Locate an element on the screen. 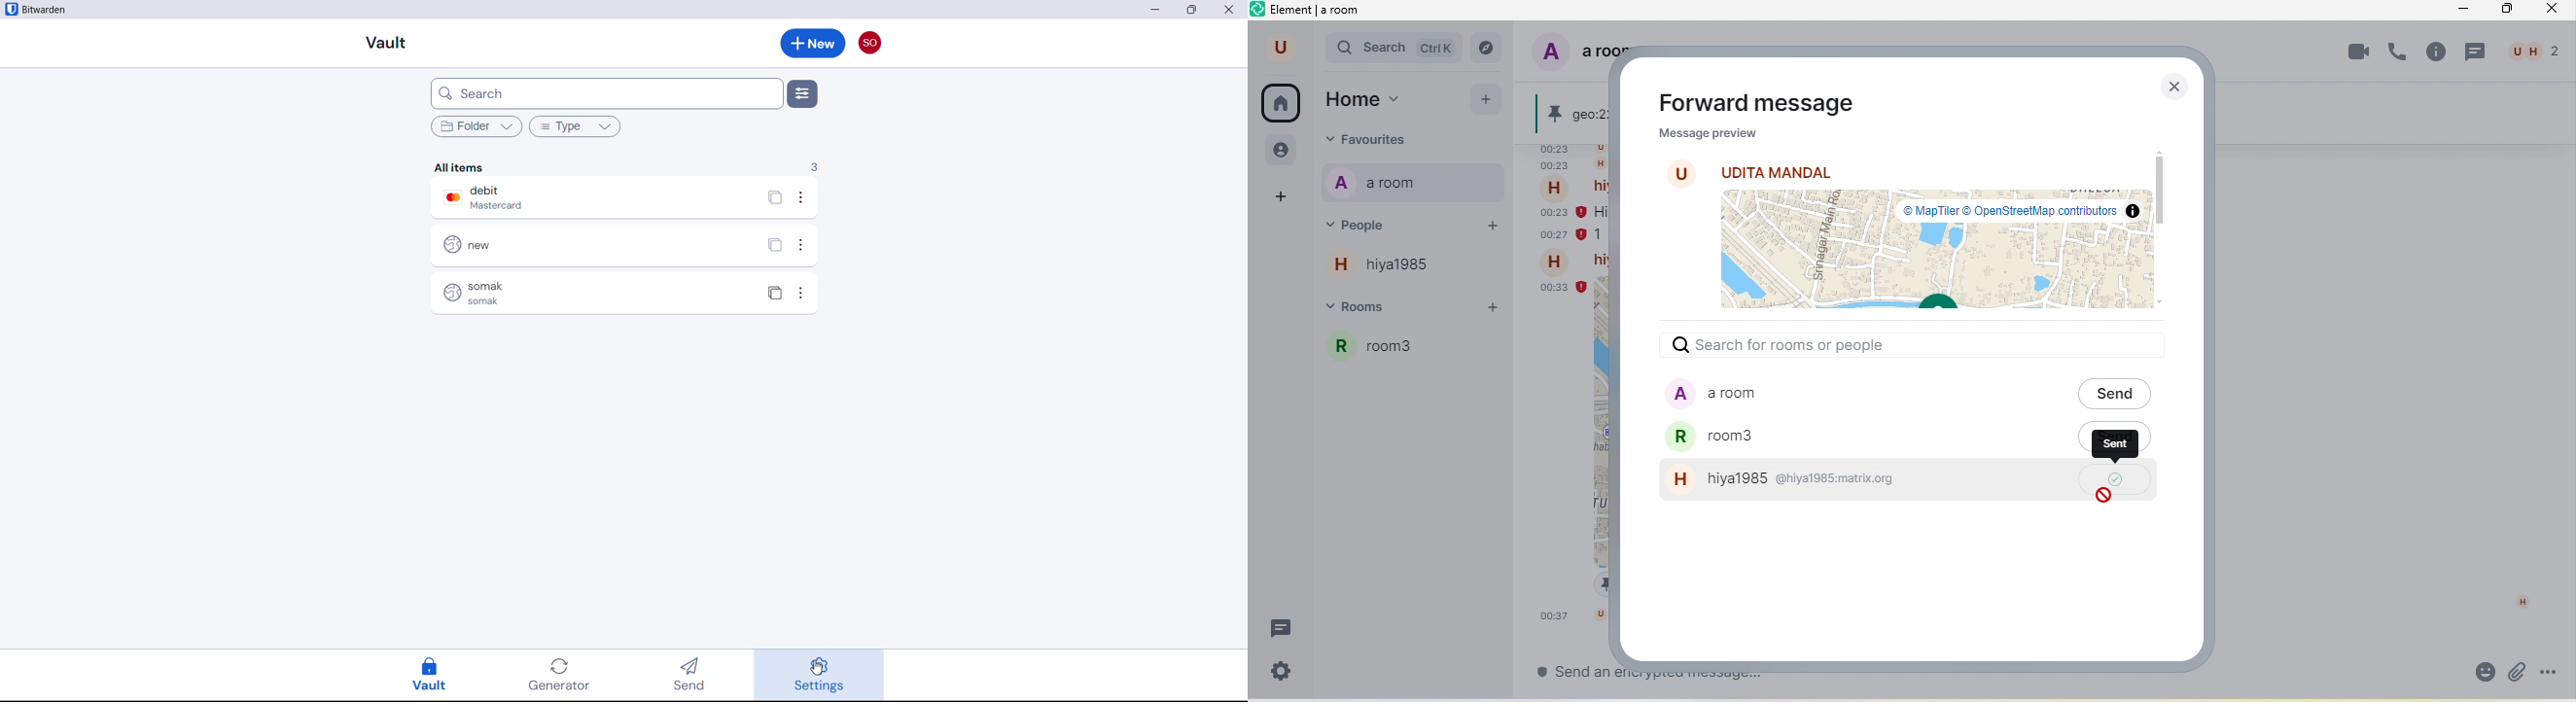 The image size is (2576, 728). room info is located at coordinates (2436, 52).